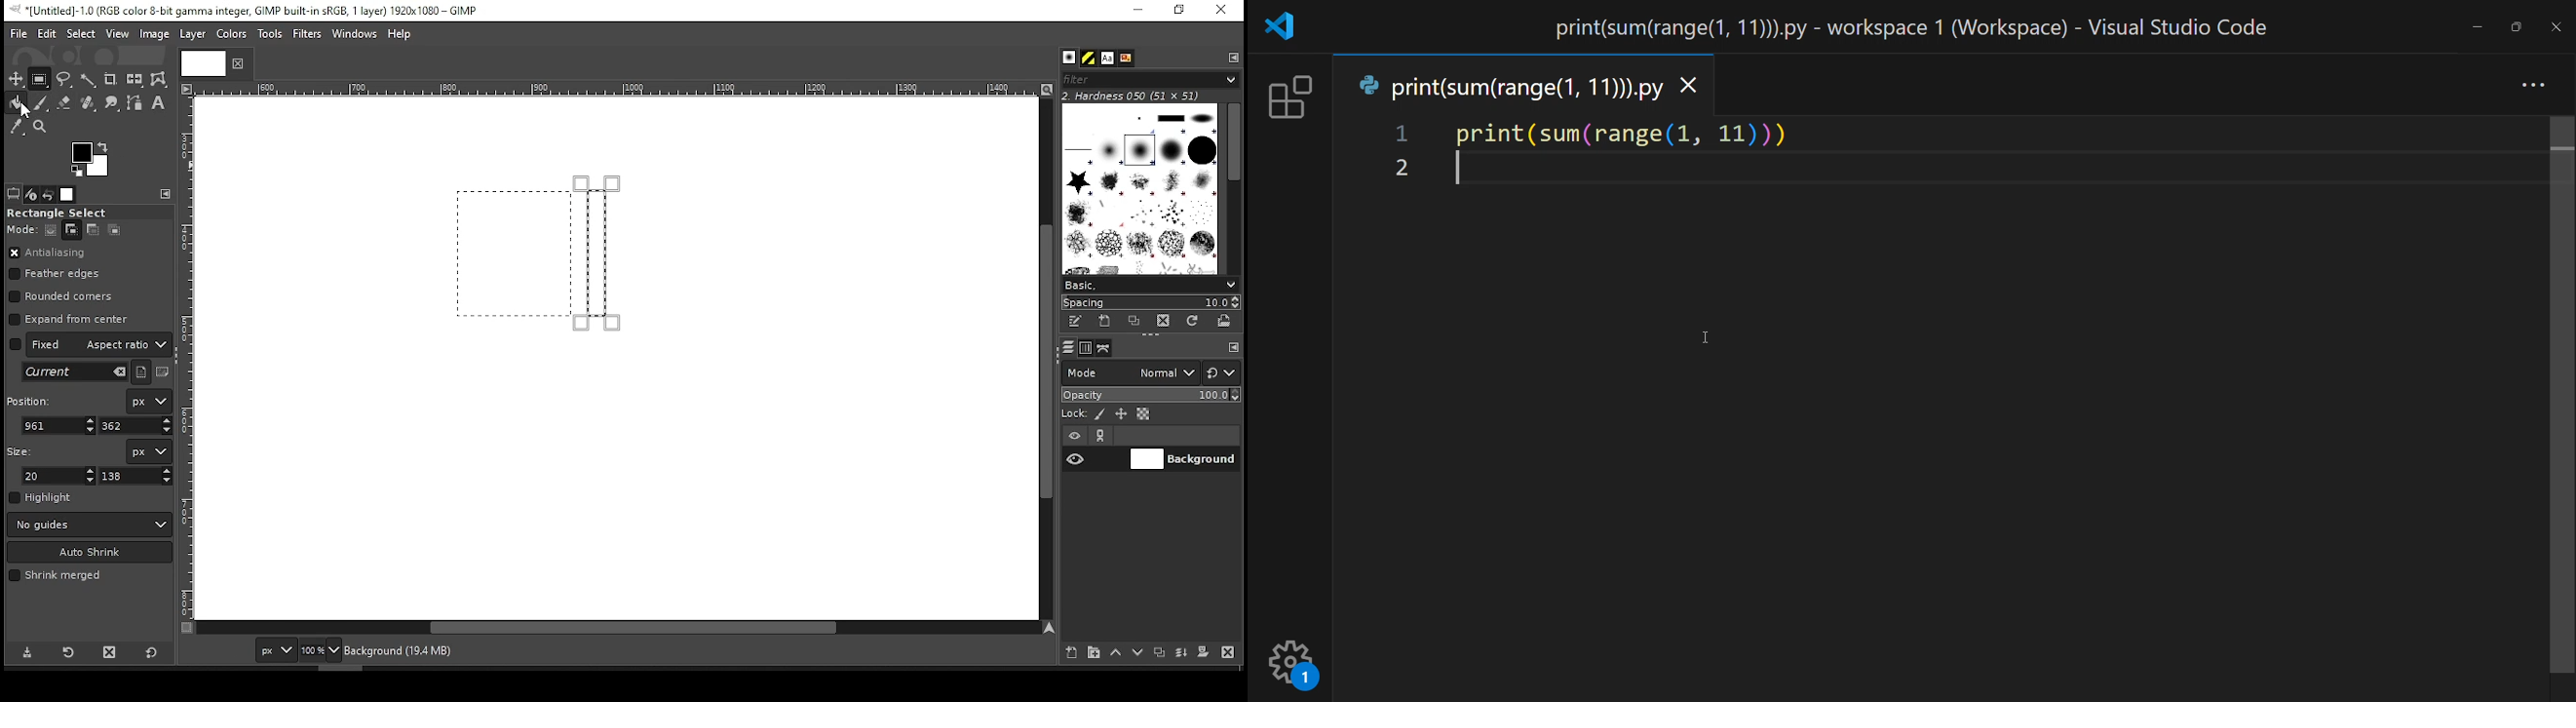  What do you see at coordinates (60, 476) in the screenshot?
I see `width` at bounding box center [60, 476].